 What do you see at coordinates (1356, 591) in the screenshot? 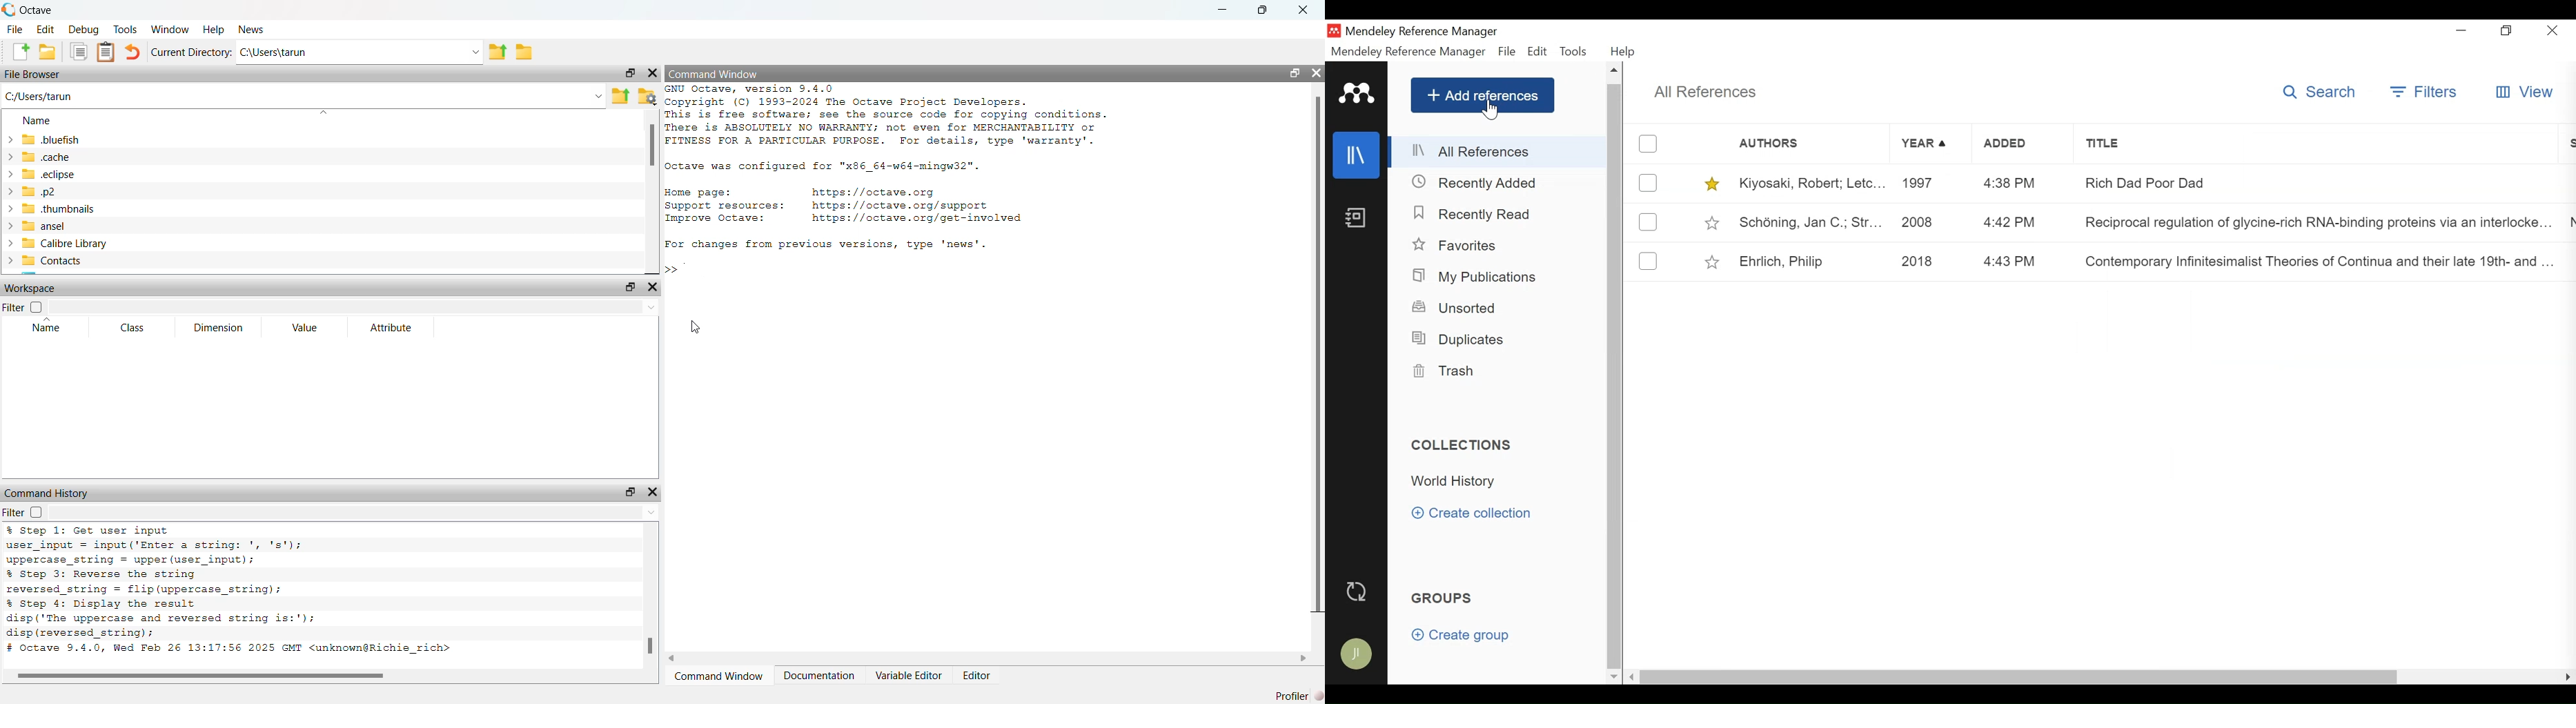
I see `Sync` at bounding box center [1356, 591].